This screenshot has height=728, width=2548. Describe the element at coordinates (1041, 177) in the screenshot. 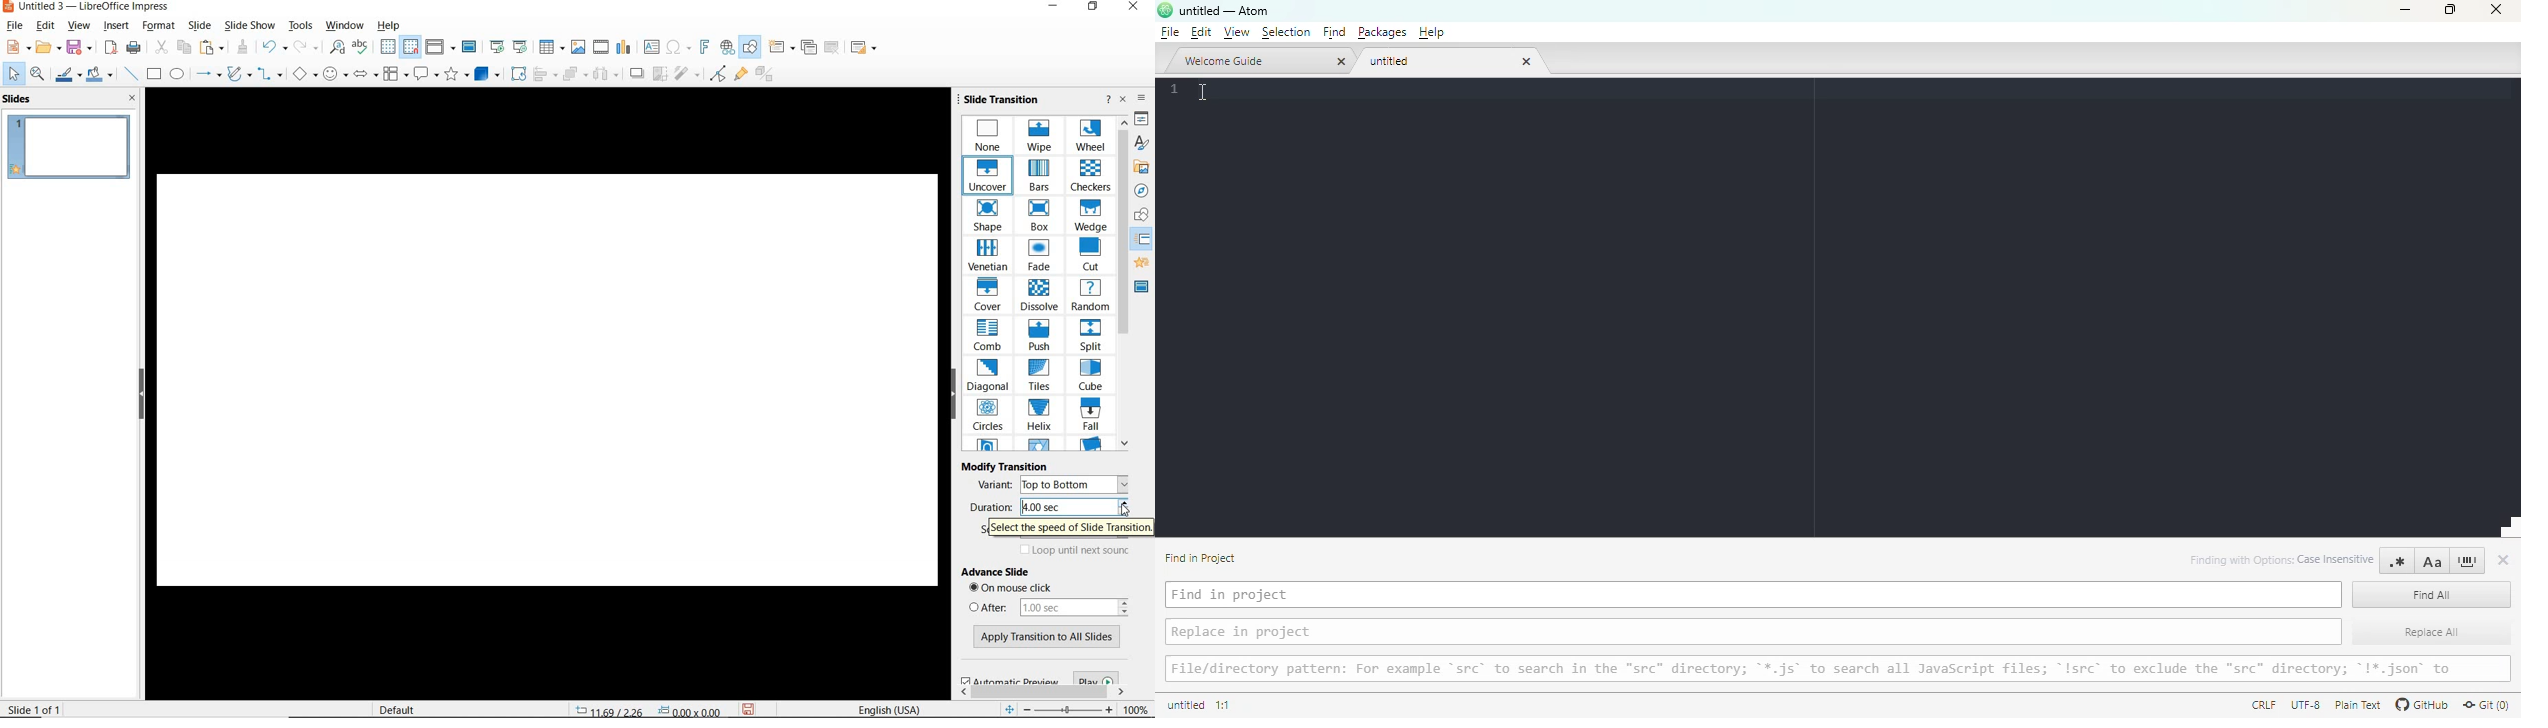

I see `BARS` at that location.